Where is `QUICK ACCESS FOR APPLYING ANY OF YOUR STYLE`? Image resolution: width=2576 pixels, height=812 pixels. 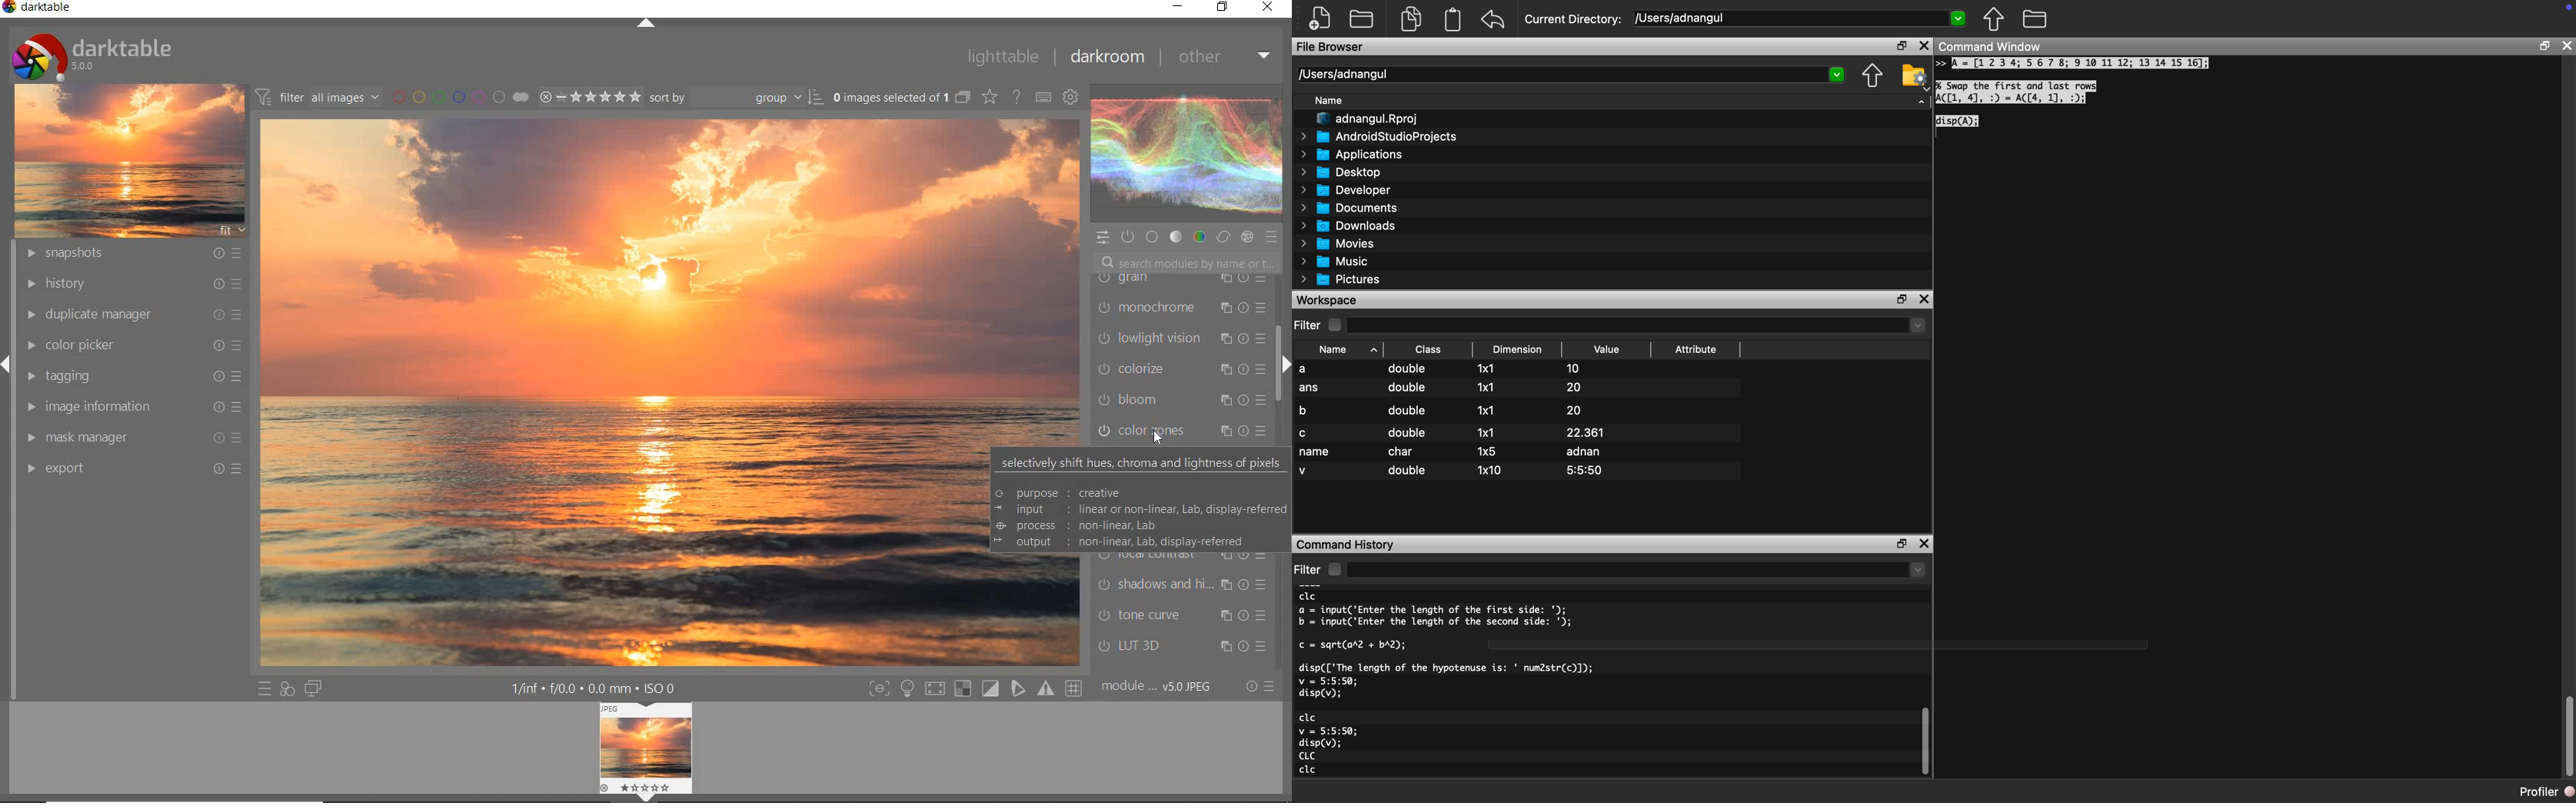
QUICK ACCESS FOR APPLYING ANY OF YOUR STYLE is located at coordinates (286, 690).